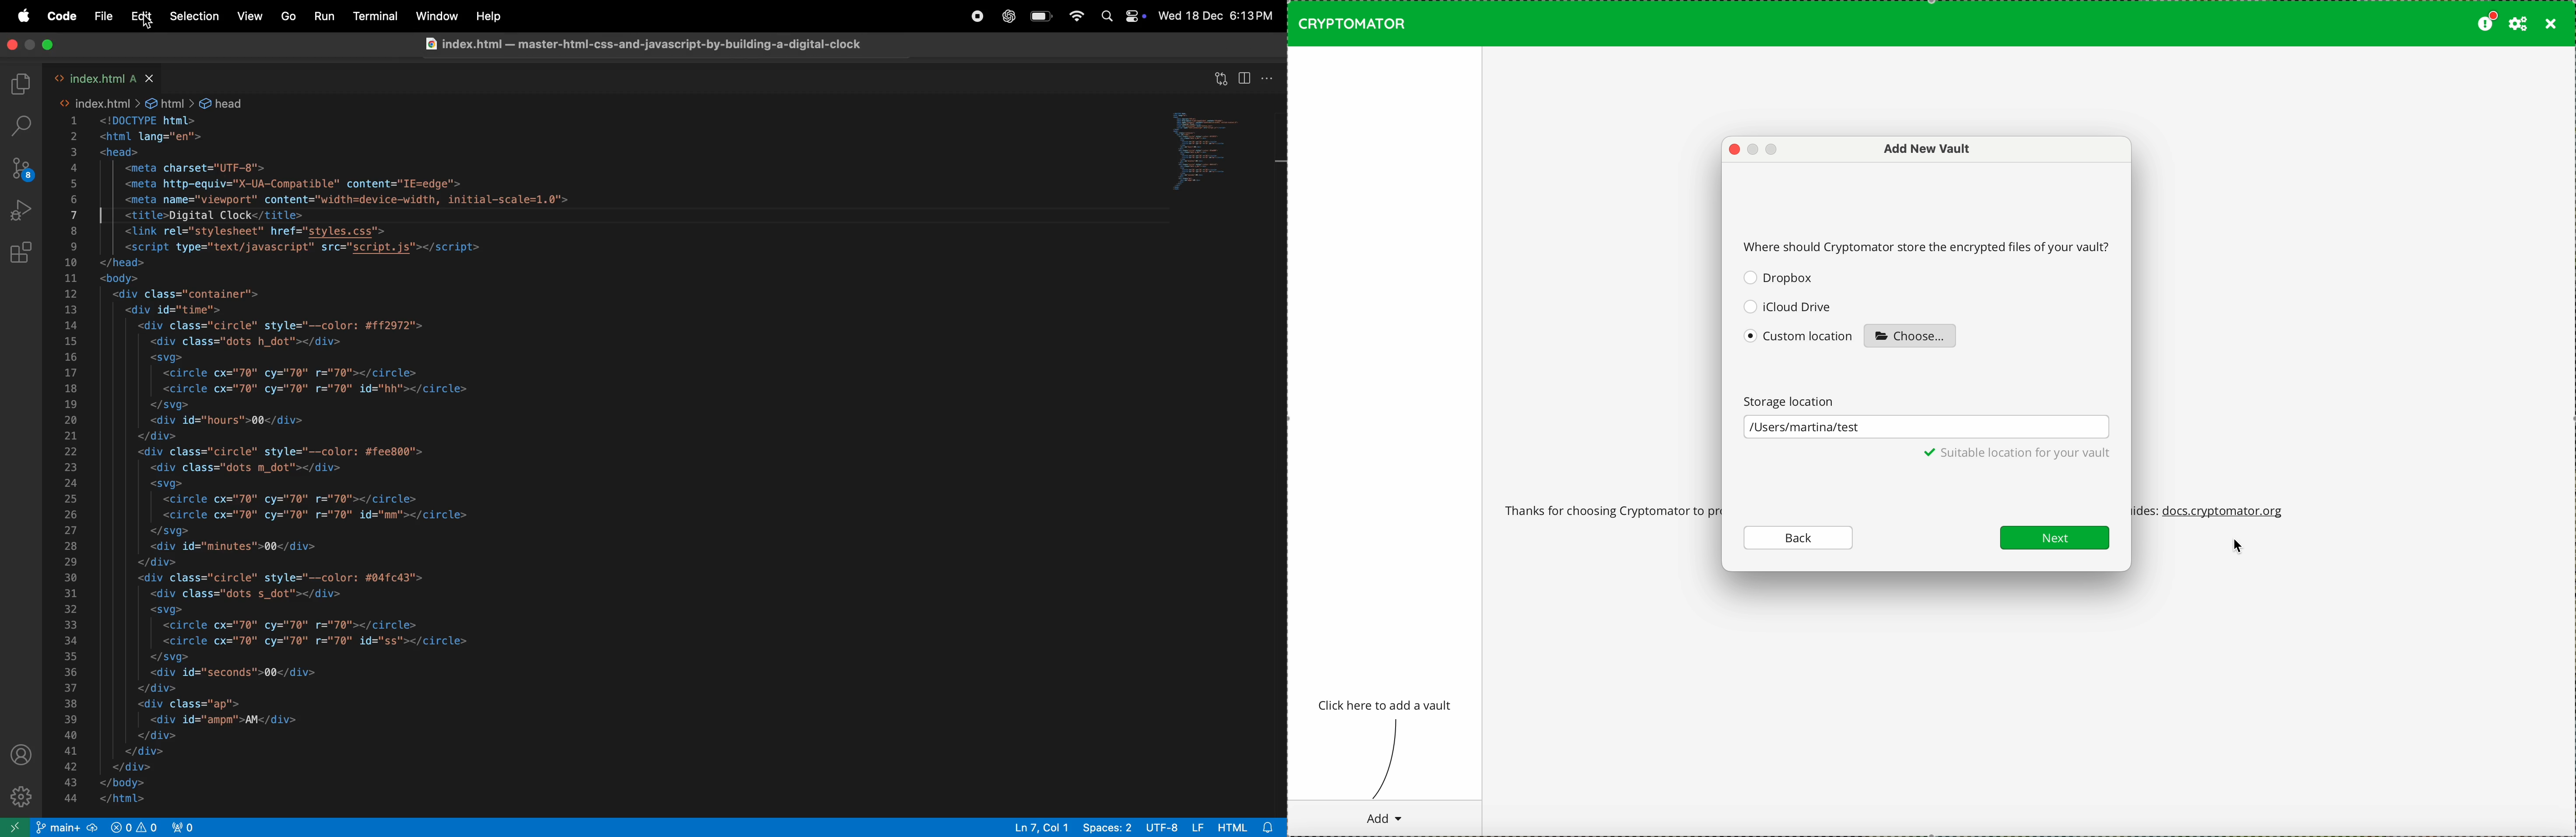  What do you see at coordinates (105, 16) in the screenshot?
I see `file` at bounding box center [105, 16].